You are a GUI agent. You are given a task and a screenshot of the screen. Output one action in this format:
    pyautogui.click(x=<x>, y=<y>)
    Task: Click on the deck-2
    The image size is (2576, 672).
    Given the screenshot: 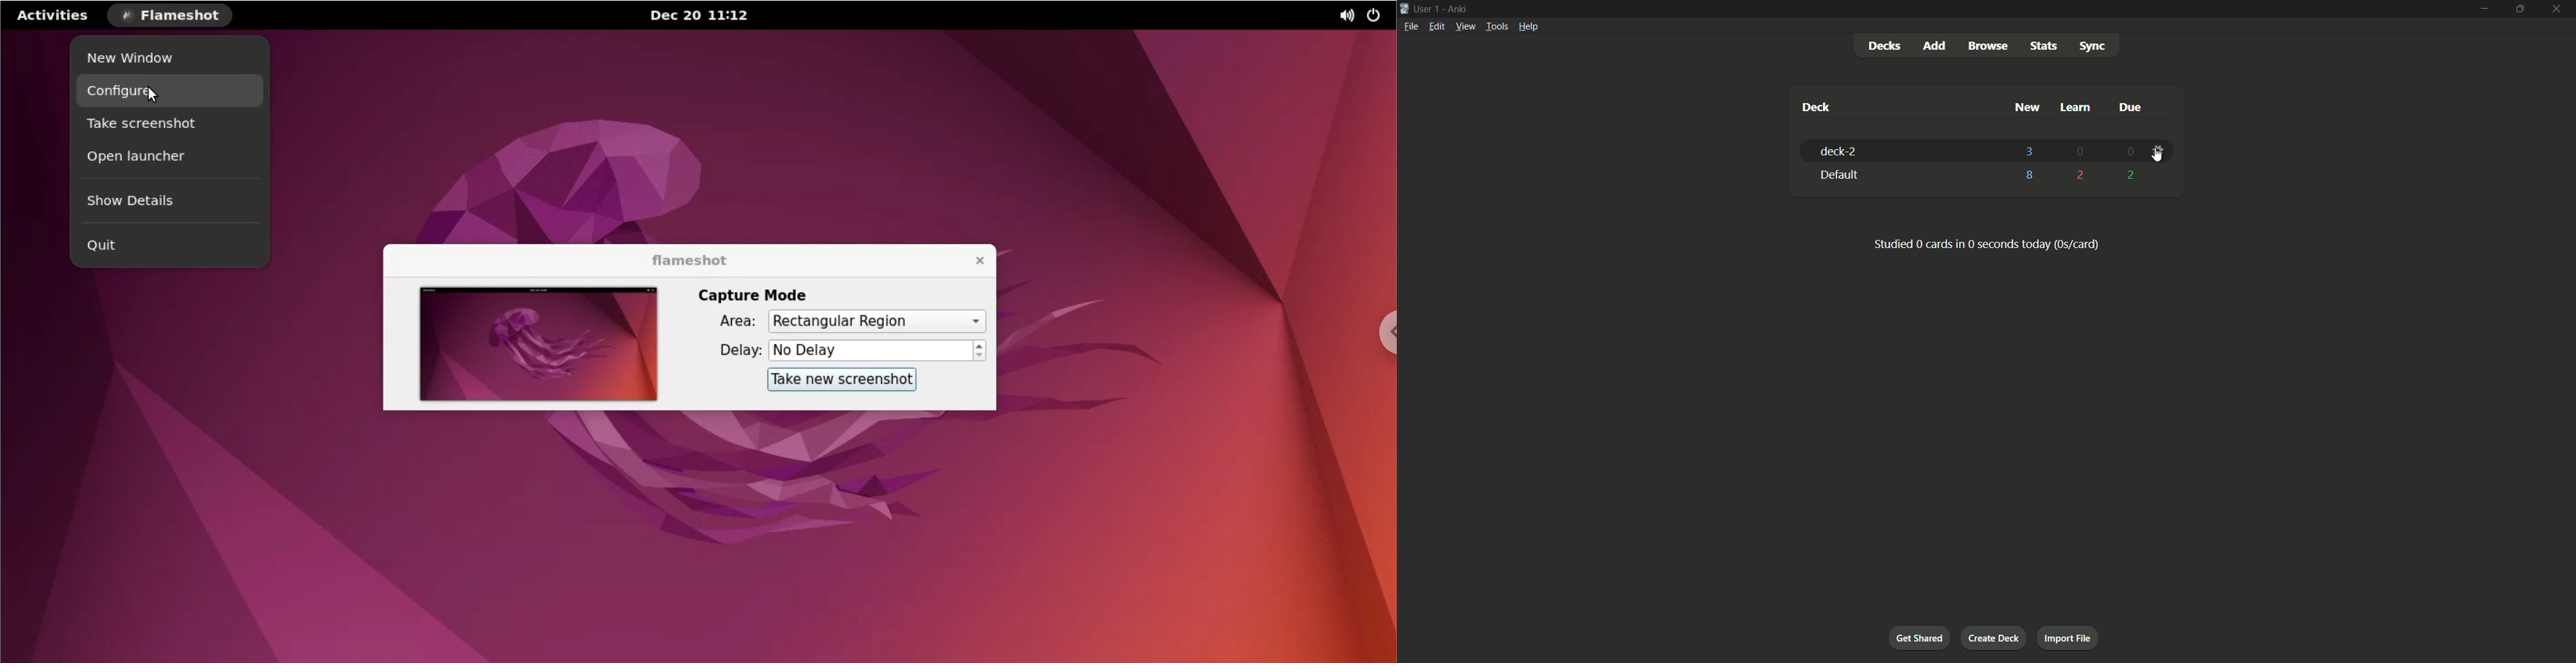 What is the action you would take?
    pyautogui.click(x=1838, y=151)
    